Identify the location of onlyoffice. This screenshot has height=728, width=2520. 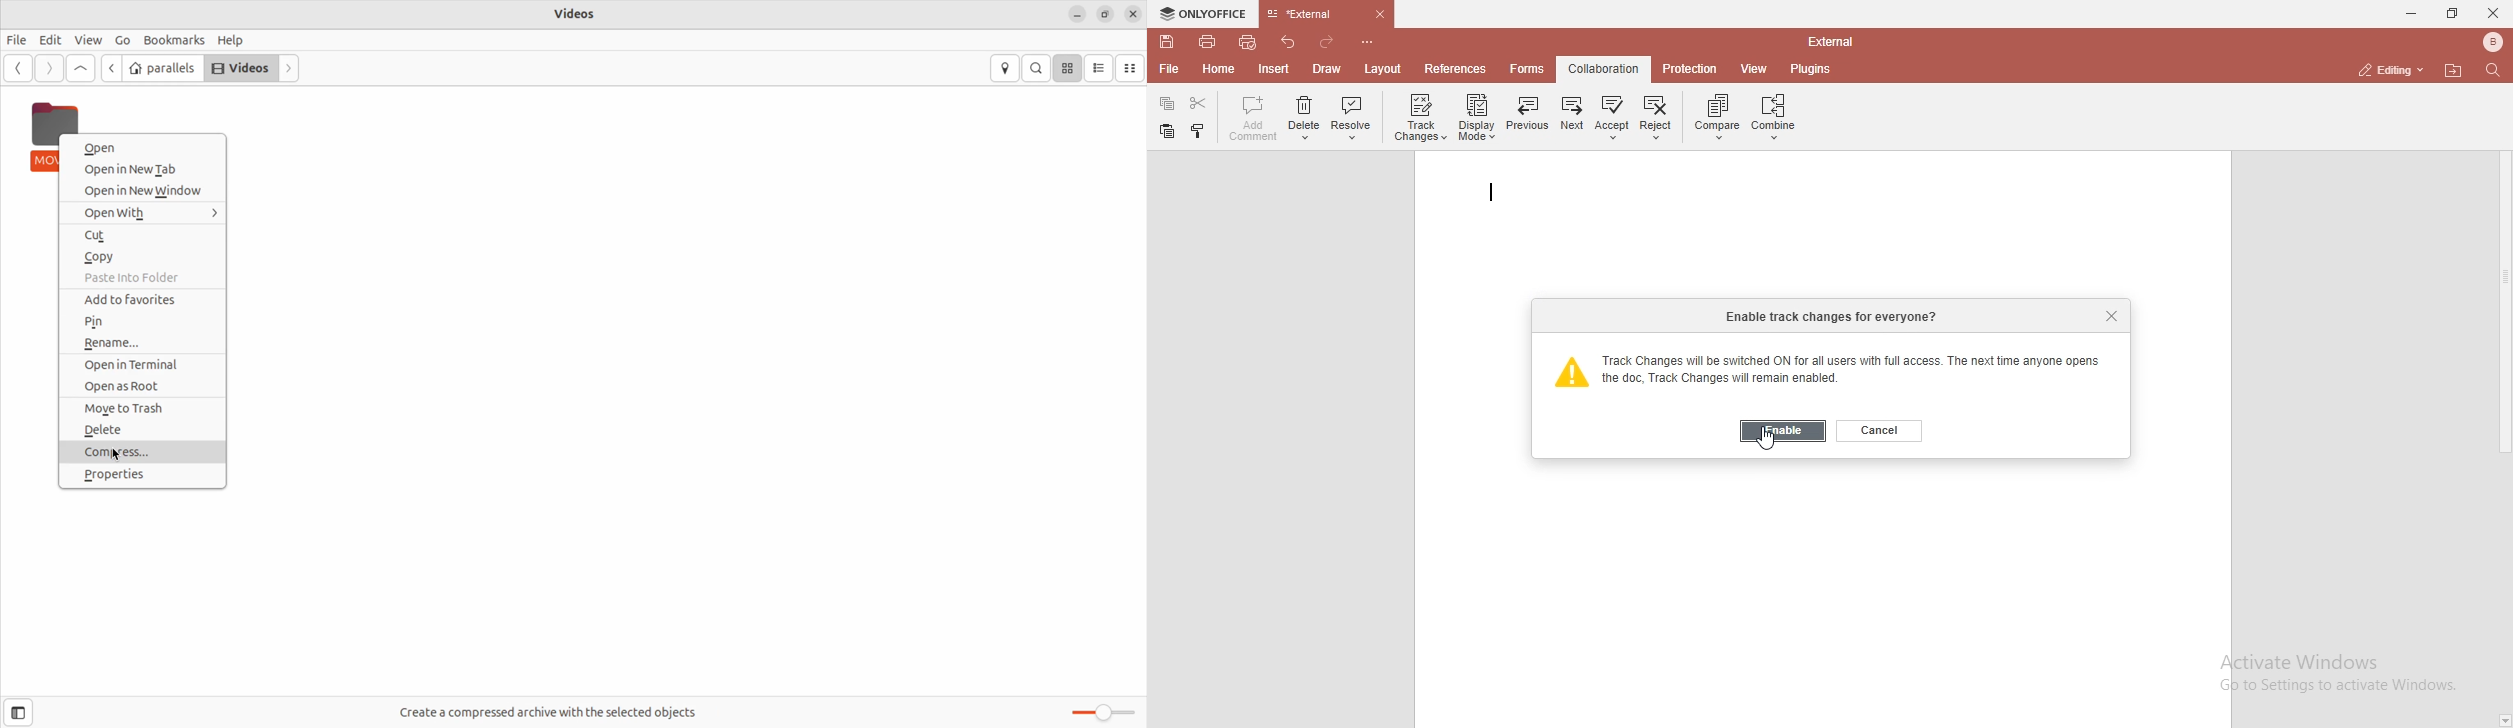
(1205, 13).